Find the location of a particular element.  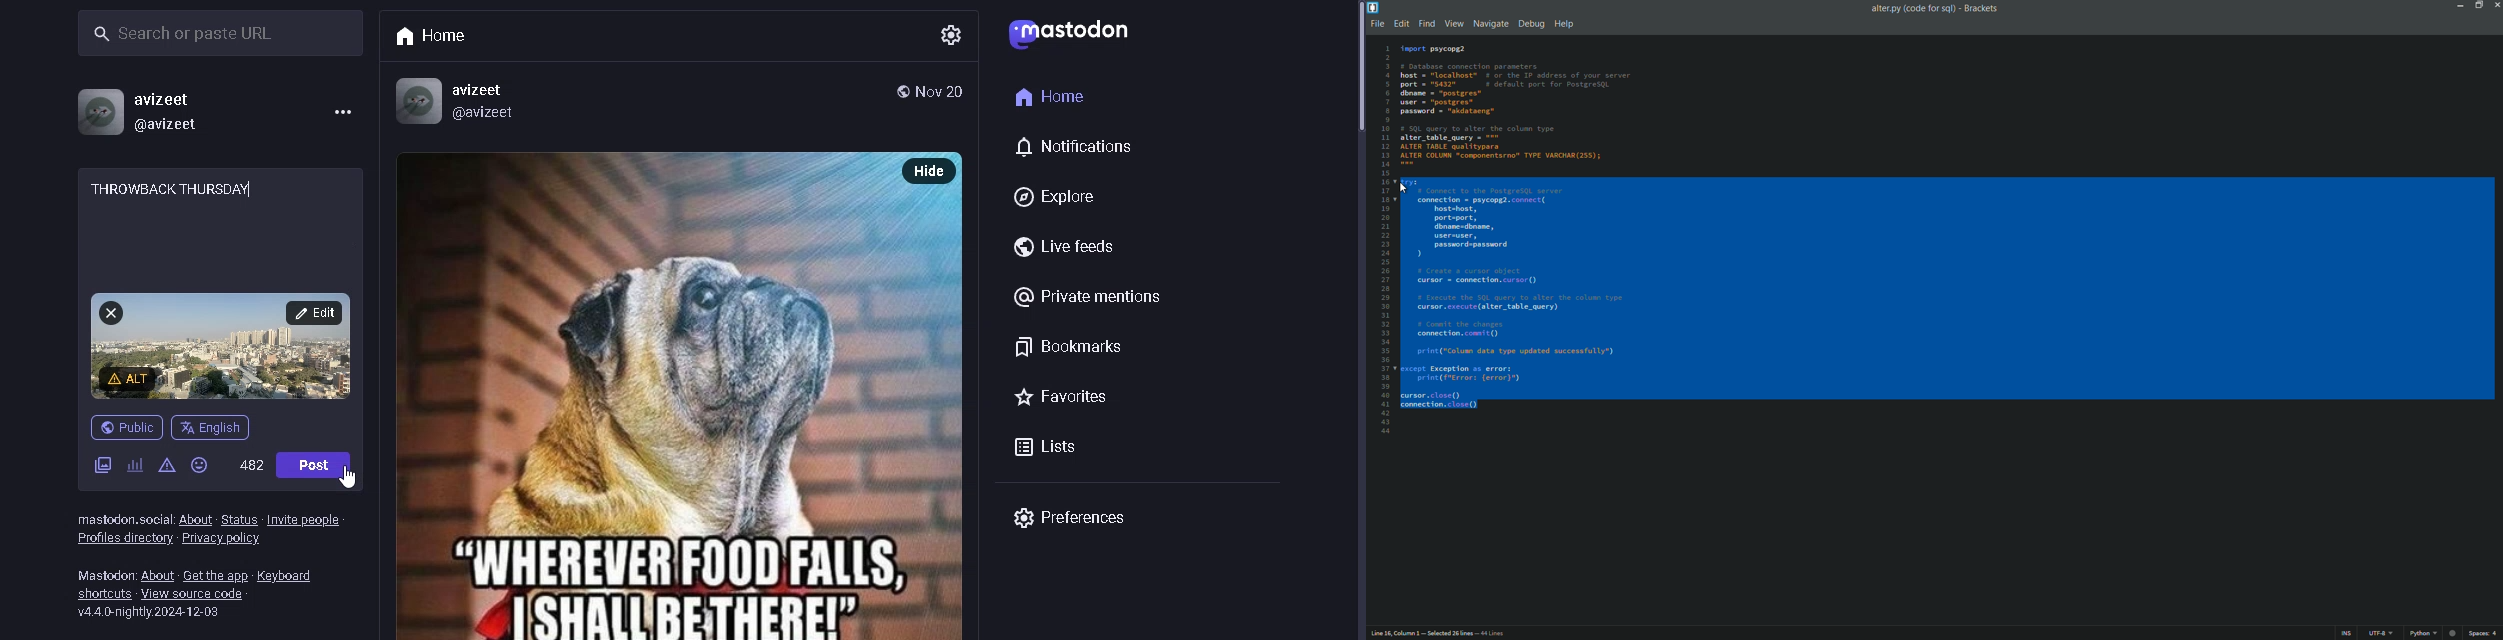

find menu is located at coordinates (1426, 24).